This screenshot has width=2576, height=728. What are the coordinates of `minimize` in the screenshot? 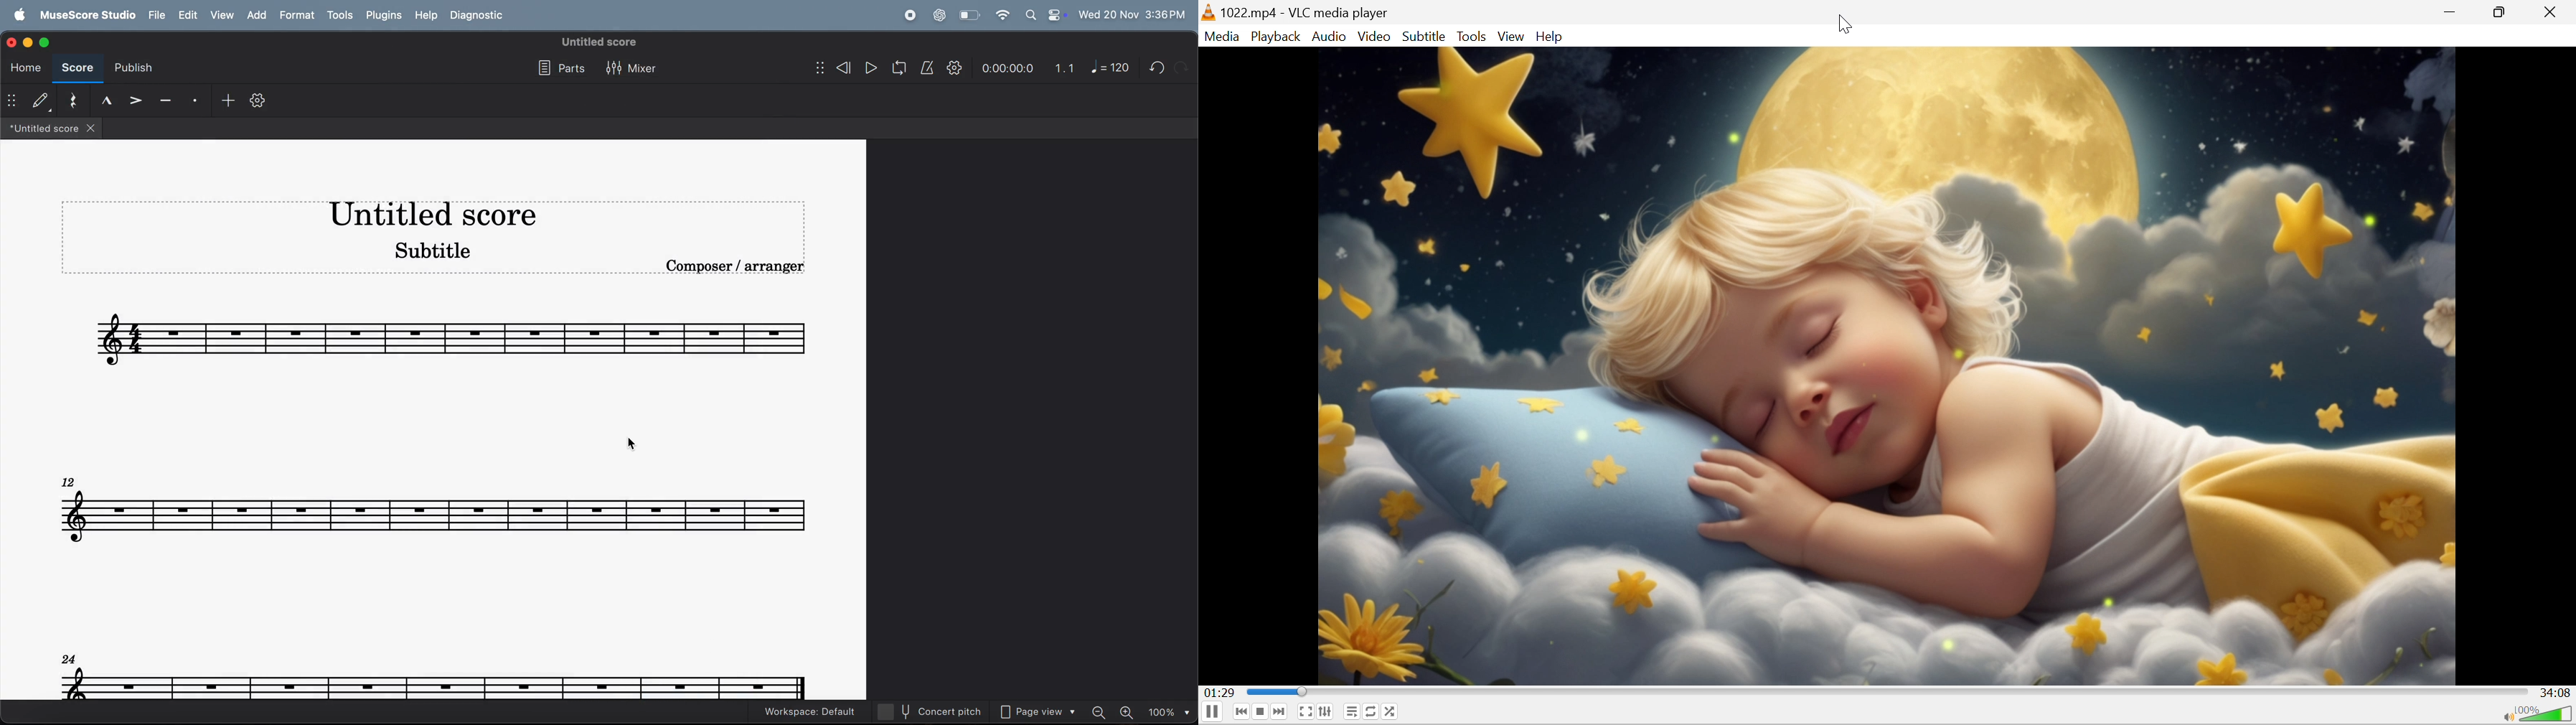 It's located at (29, 42).